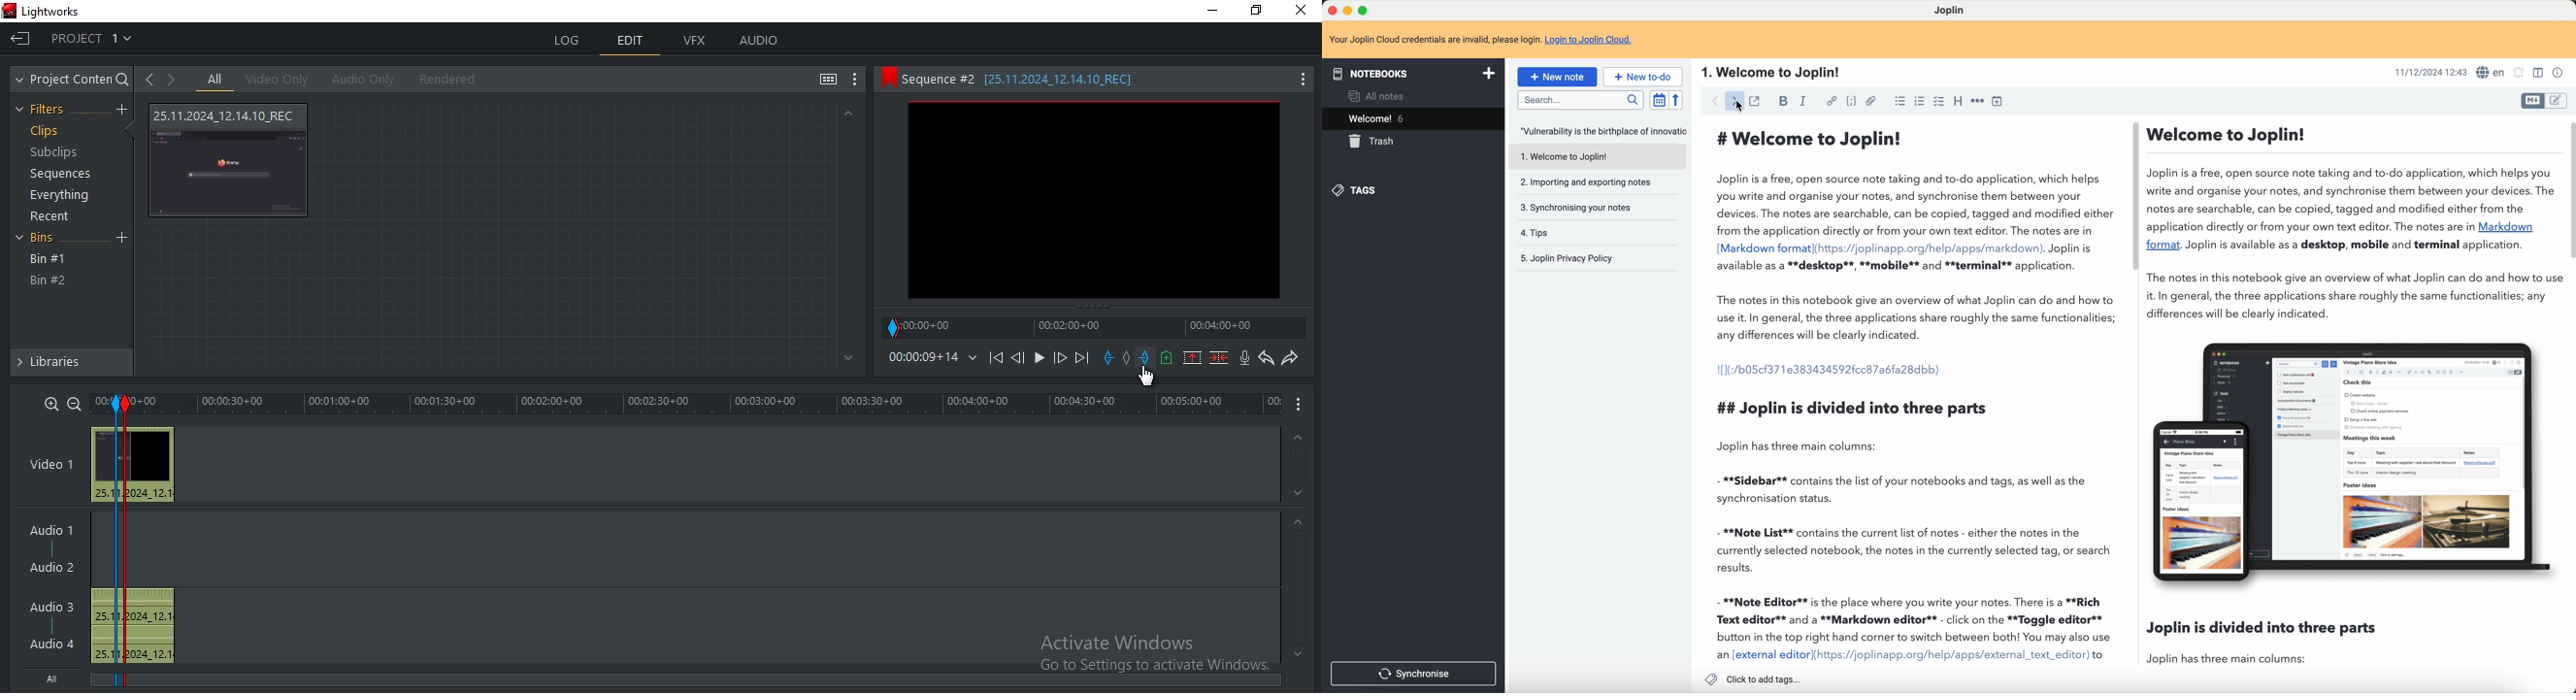 The width and height of the screenshot is (2576, 700). What do you see at coordinates (1937, 102) in the screenshot?
I see `checkbox` at bounding box center [1937, 102].